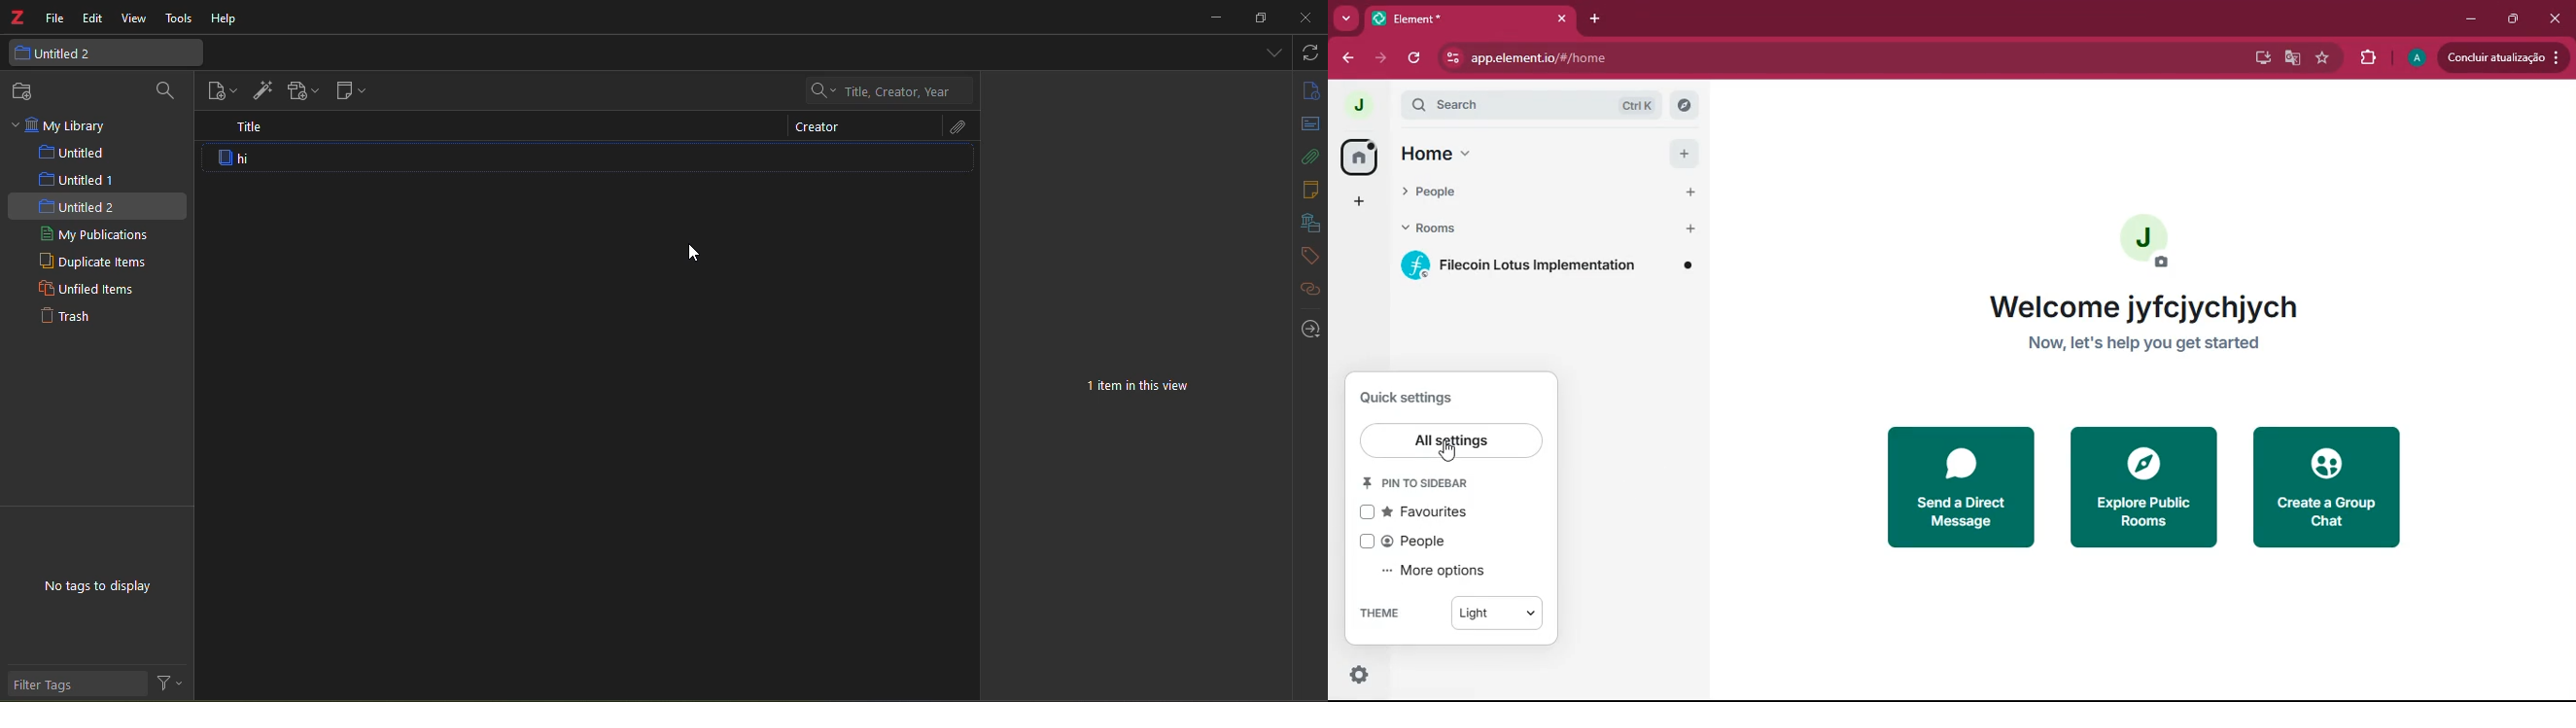 Image resolution: width=2576 pixels, height=728 pixels. Describe the element at coordinates (17, 17) in the screenshot. I see `logo` at that location.